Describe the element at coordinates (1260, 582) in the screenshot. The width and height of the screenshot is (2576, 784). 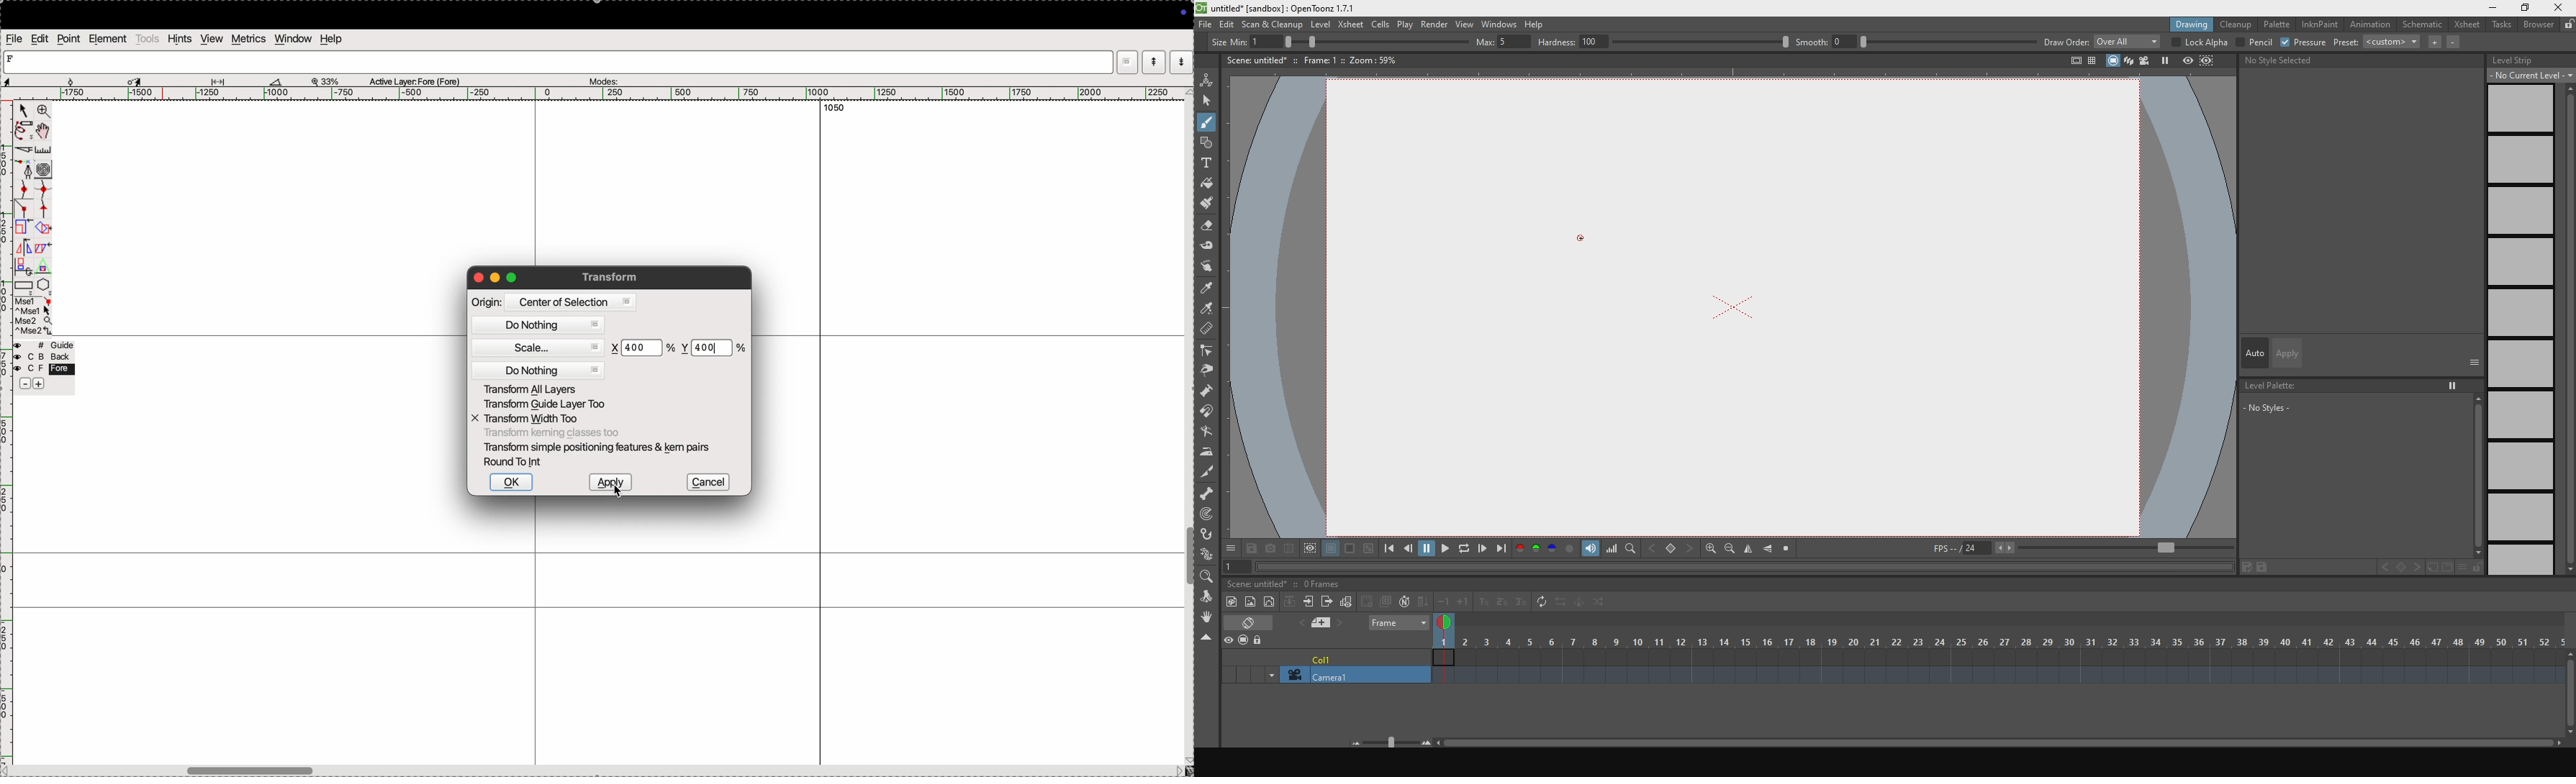
I see `scene untitled` at that location.